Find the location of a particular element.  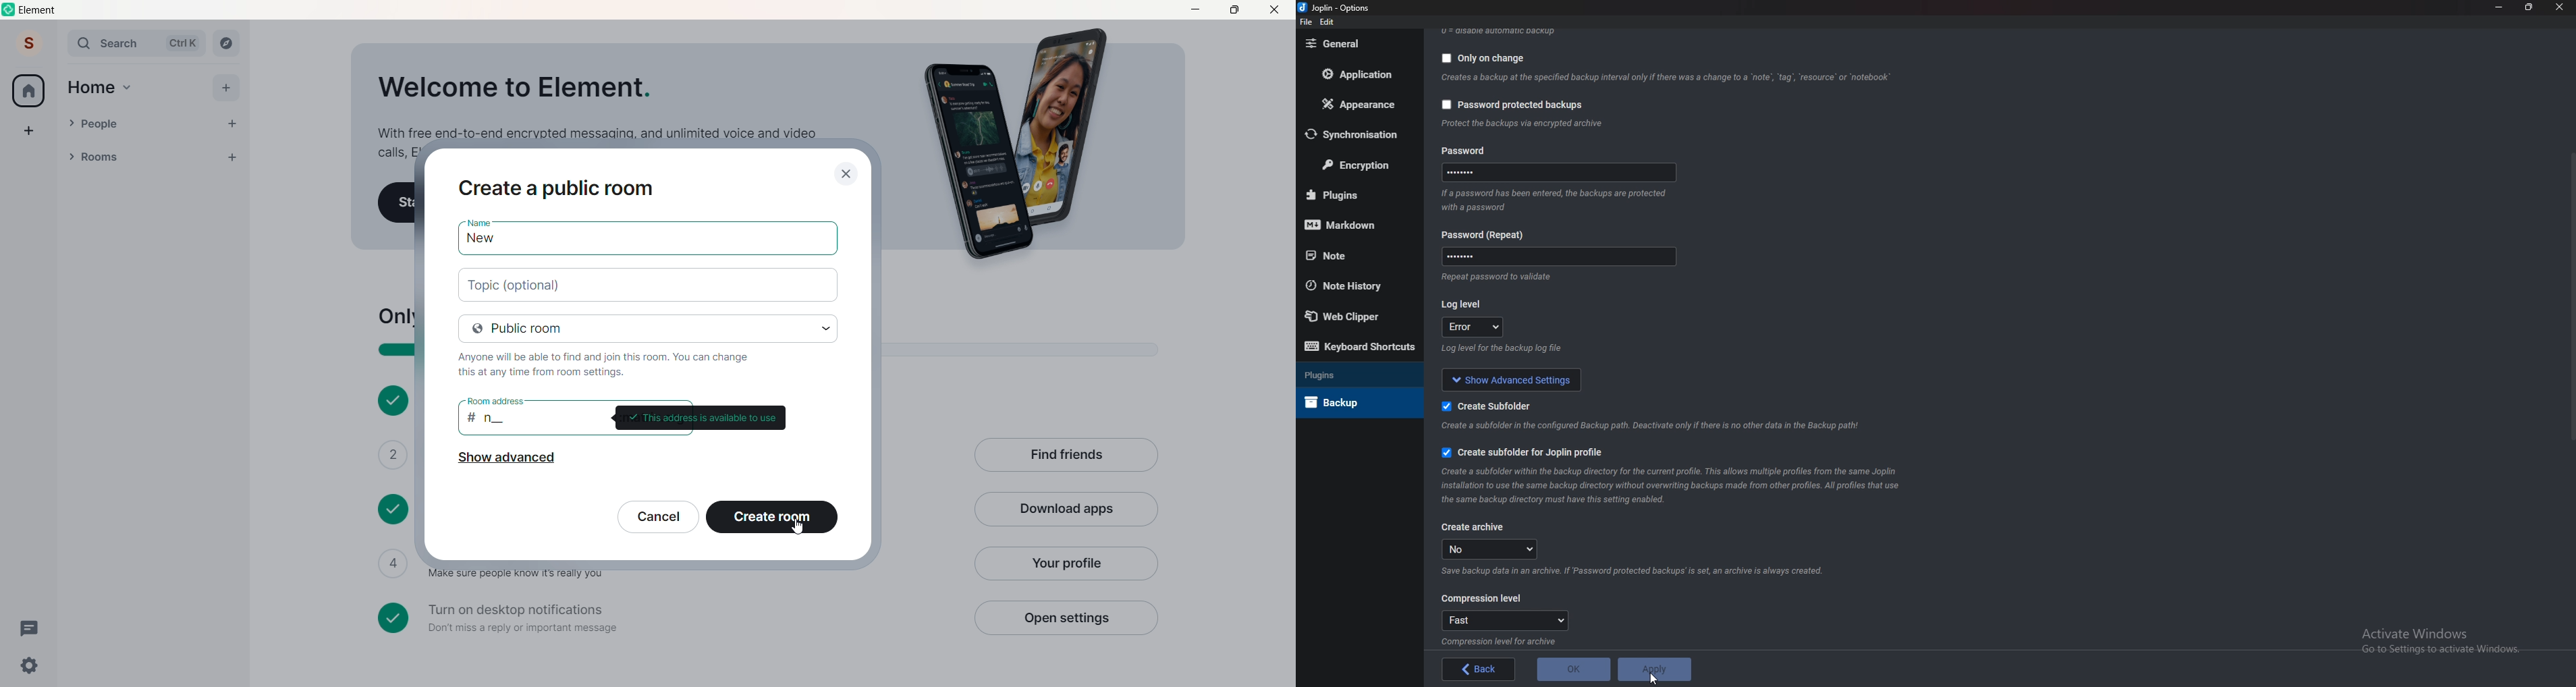

Joplin is located at coordinates (1335, 7).